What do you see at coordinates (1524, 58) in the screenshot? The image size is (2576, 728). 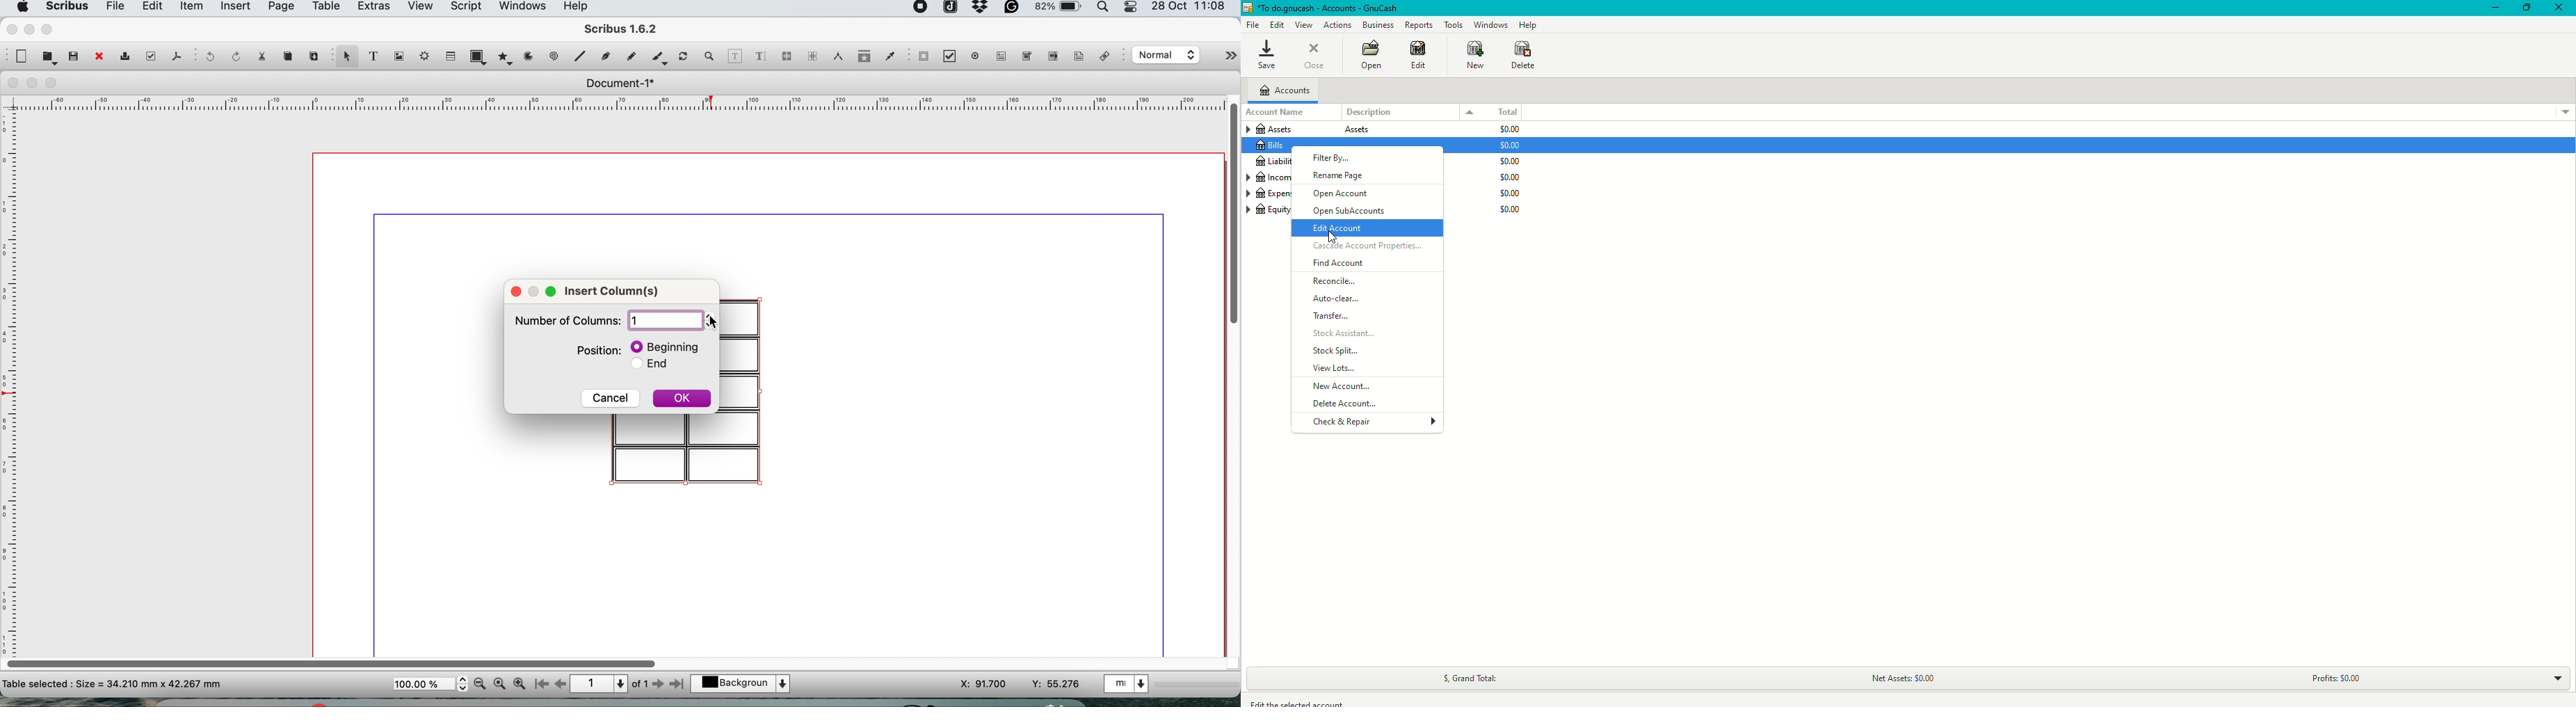 I see `Delete` at bounding box center [1524, 58].